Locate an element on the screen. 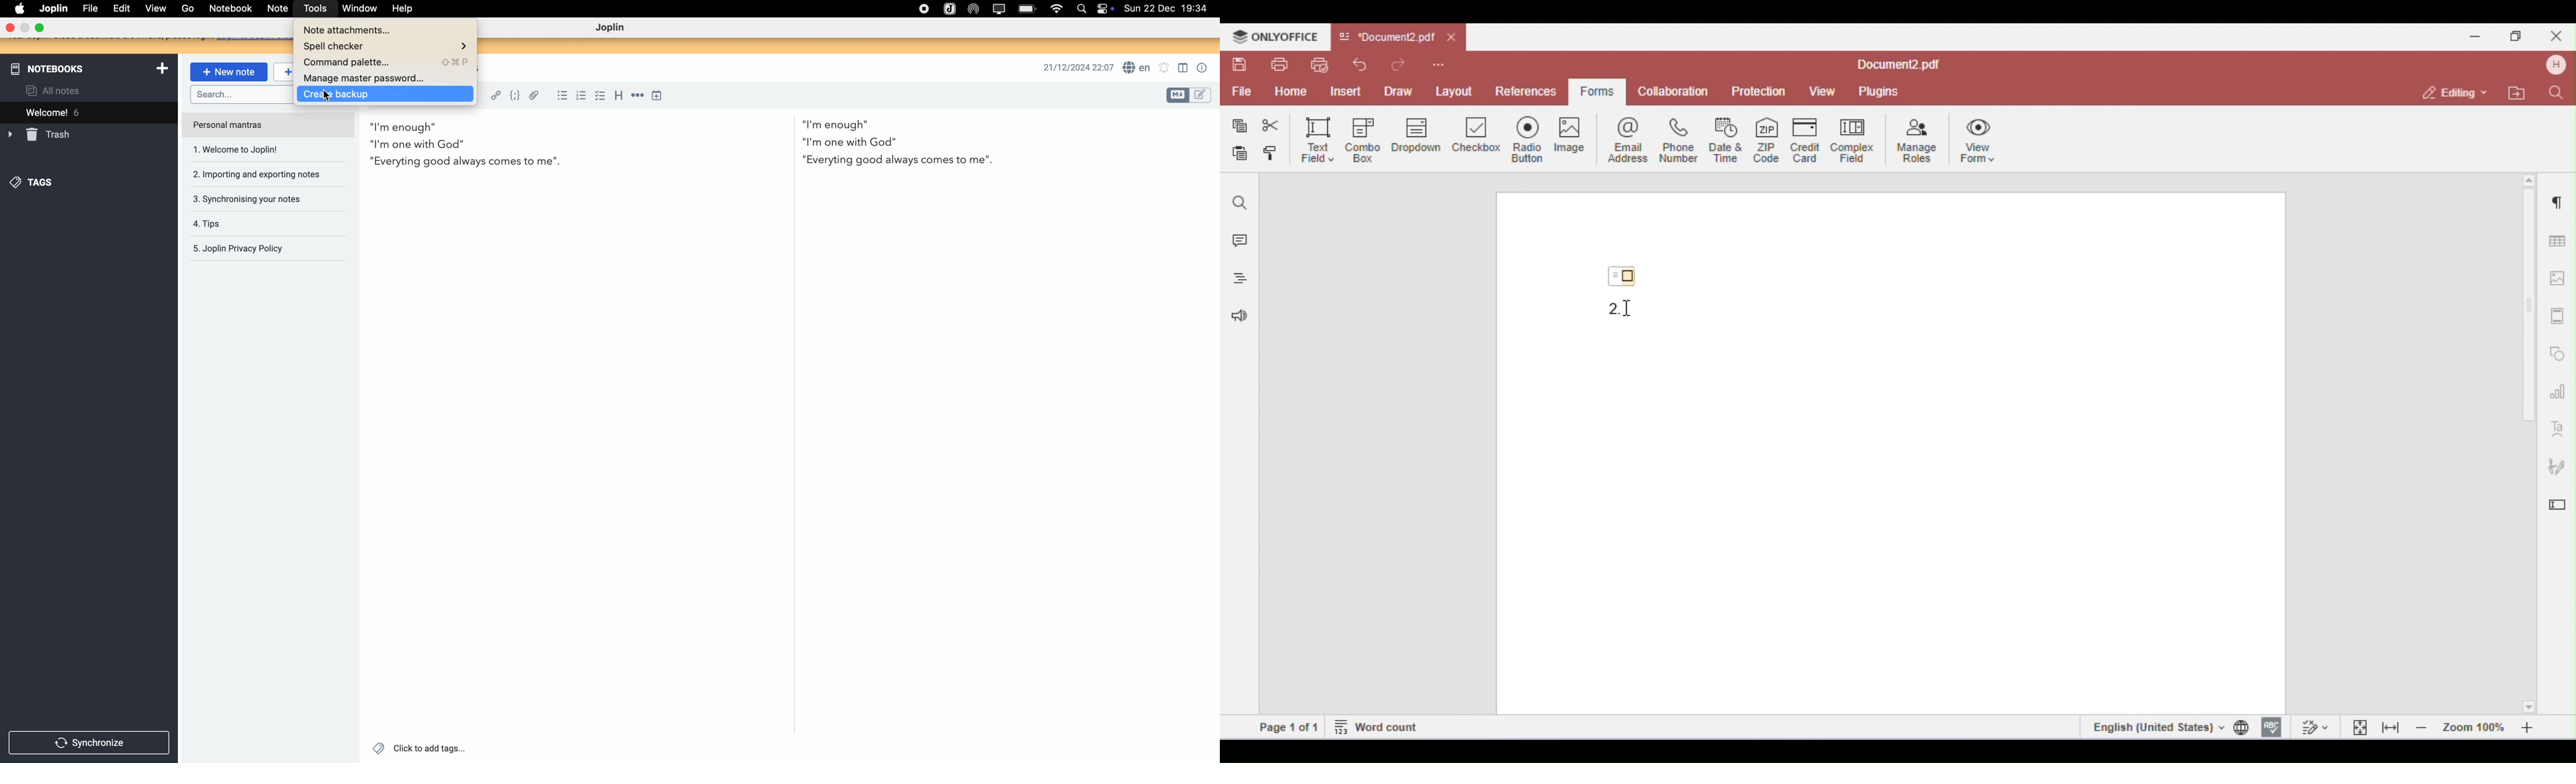 The image size is (2576, 784). insert time is located at coordinates (659, 95).